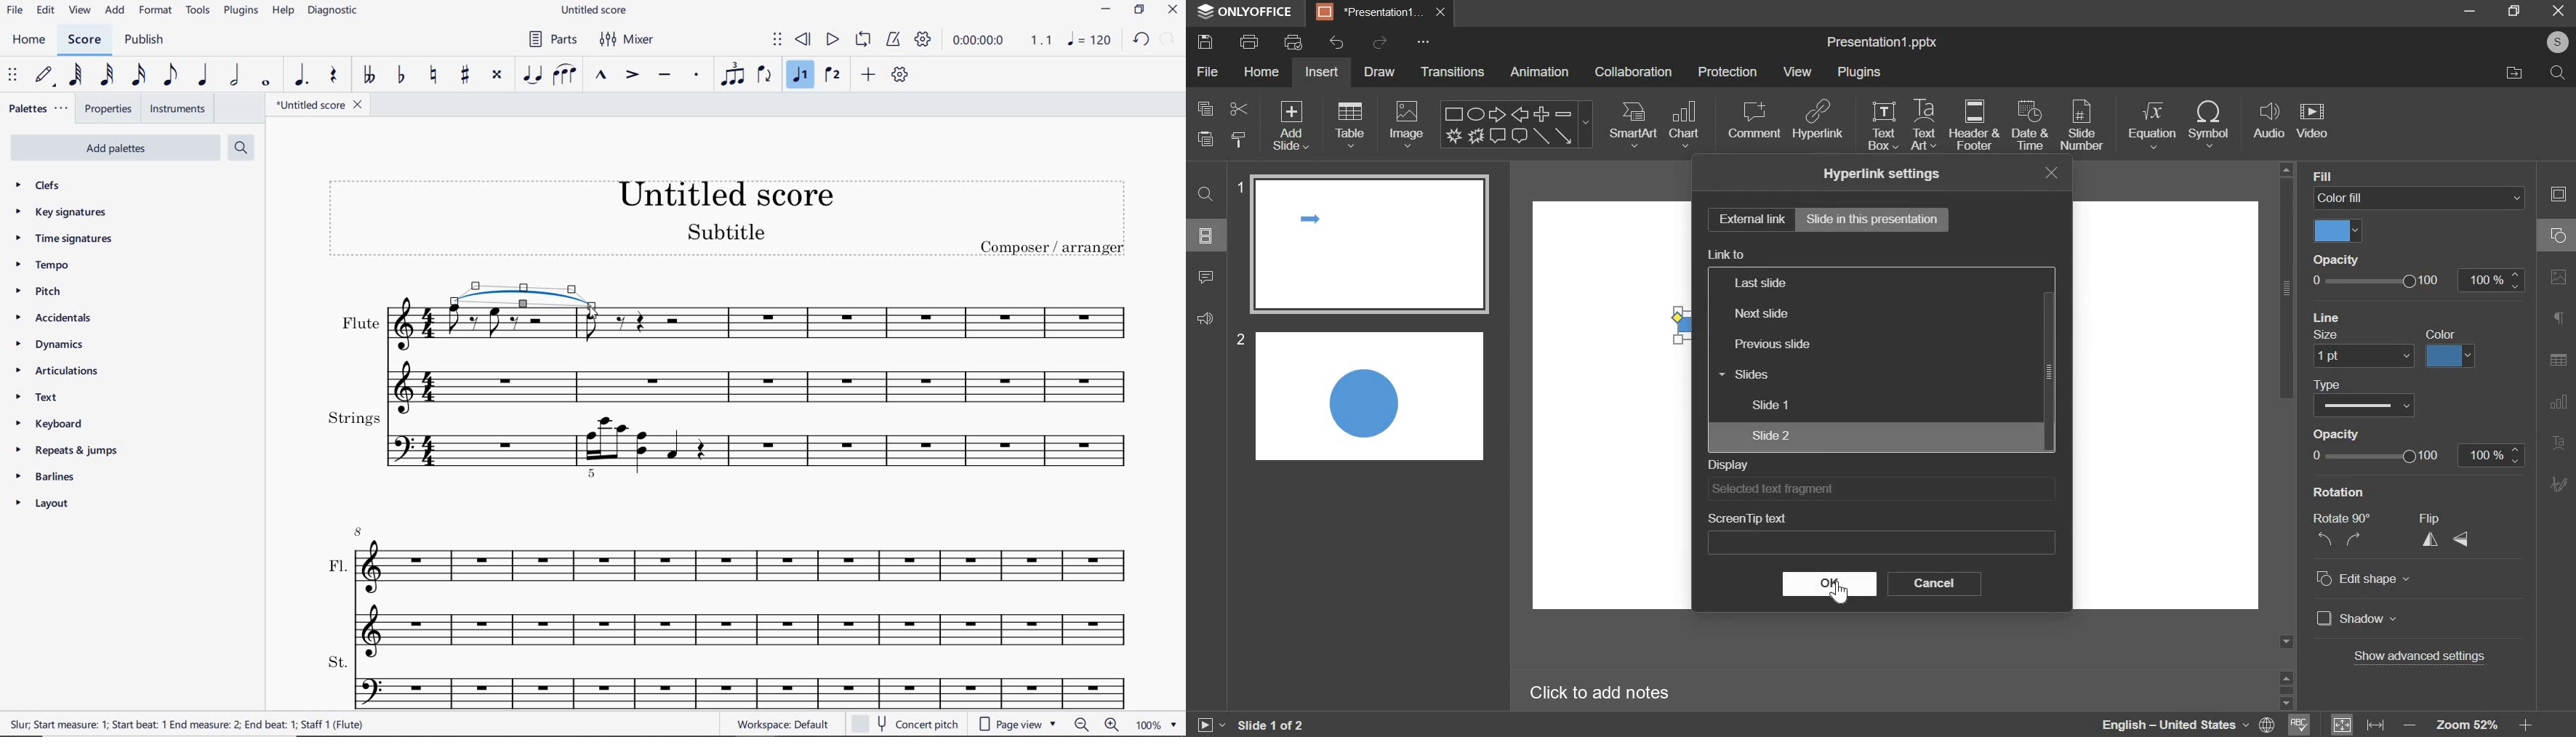 Image resolution: width=2576 pixels, height=756 pixels. What do you see at coordinates (30, 40) in the screenshot?
I see `home` at bounding box center [30, 40].